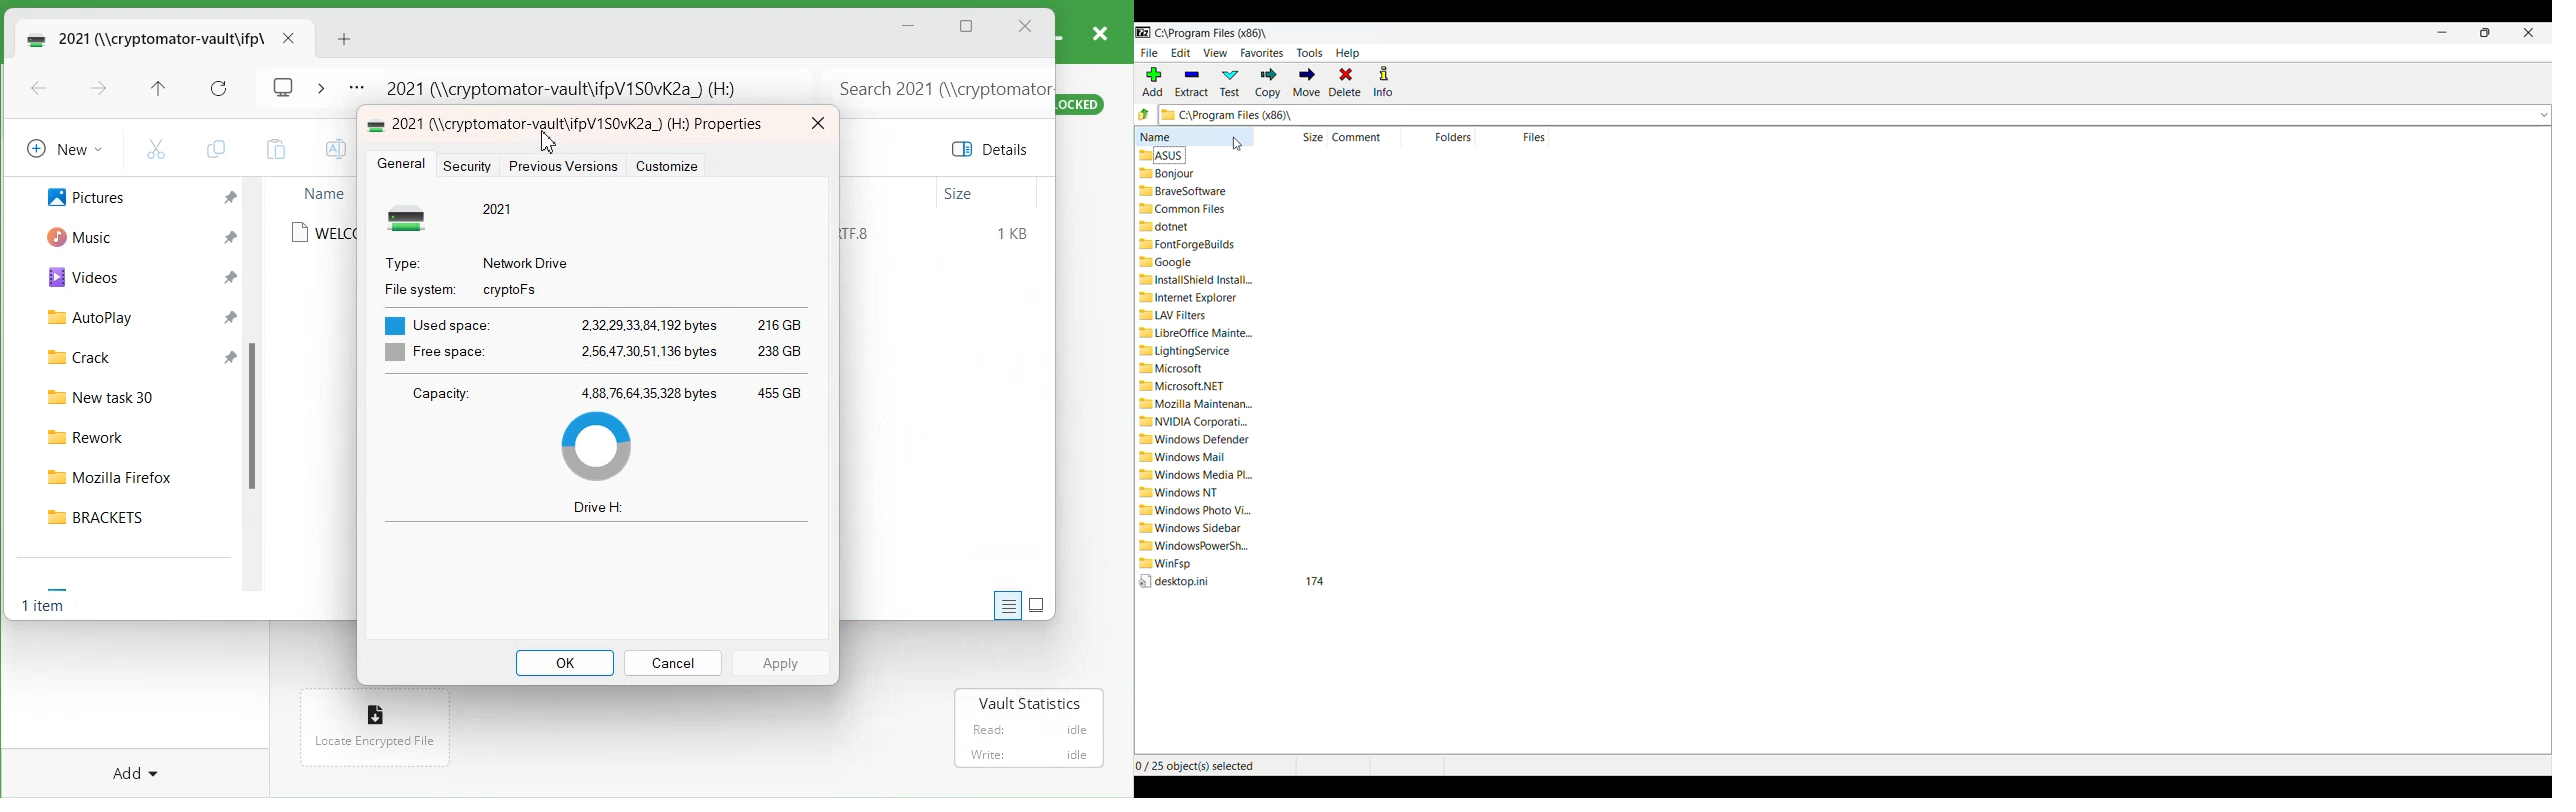 The width and height of the screenshot is (2576, 812). I want to click on BraveSoftware, so click(1184, 192).